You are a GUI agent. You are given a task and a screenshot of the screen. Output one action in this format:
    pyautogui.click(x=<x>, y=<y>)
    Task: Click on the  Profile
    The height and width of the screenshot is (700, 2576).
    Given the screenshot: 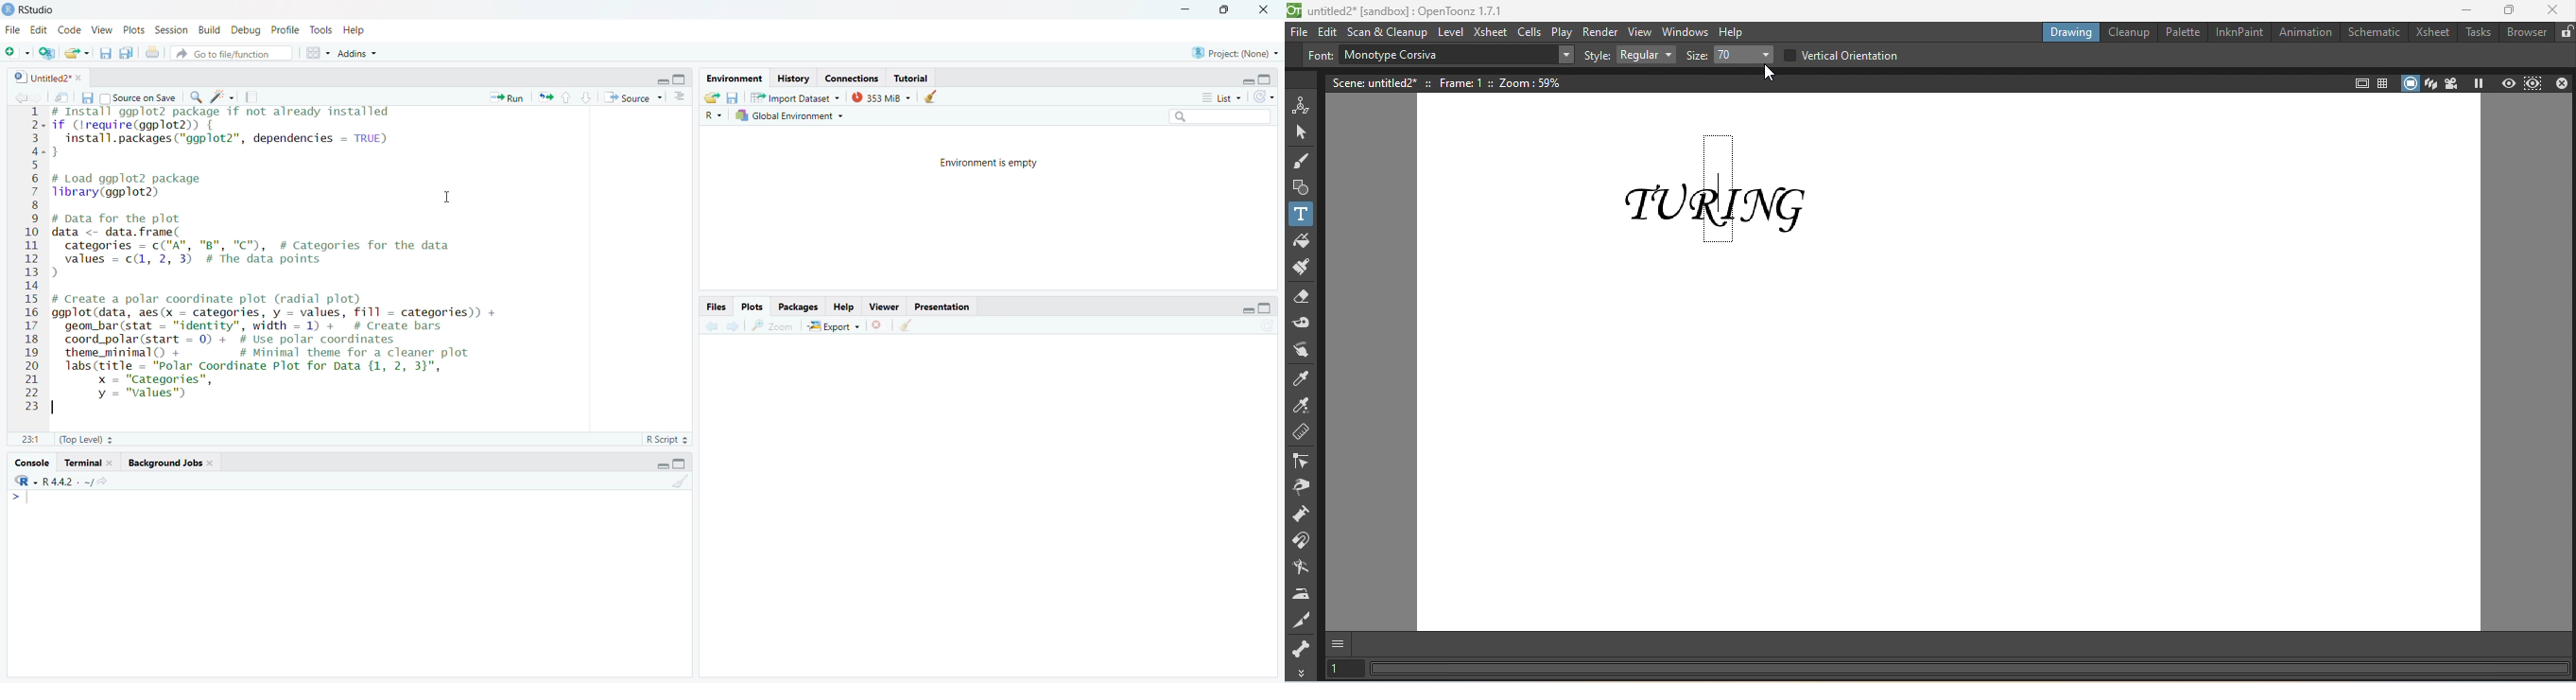 What is the action you would take?
    pyautogui.click(x=284, y=29)
    